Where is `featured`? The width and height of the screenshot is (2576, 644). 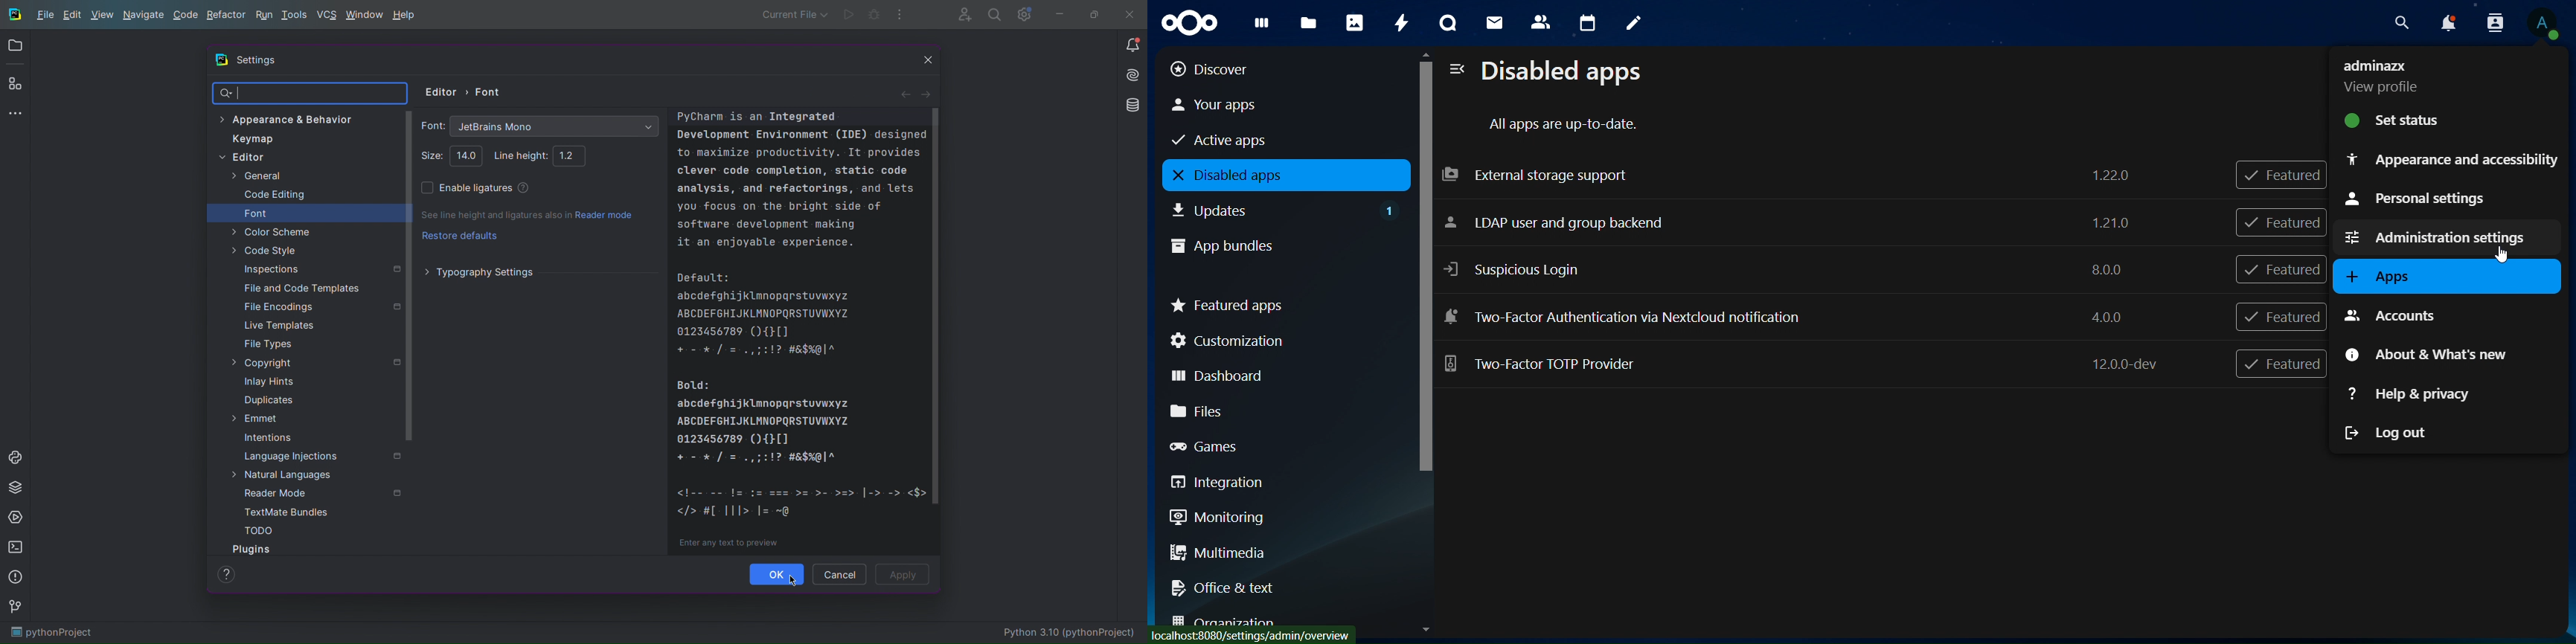 featured is located at coordinates (2281, 222).